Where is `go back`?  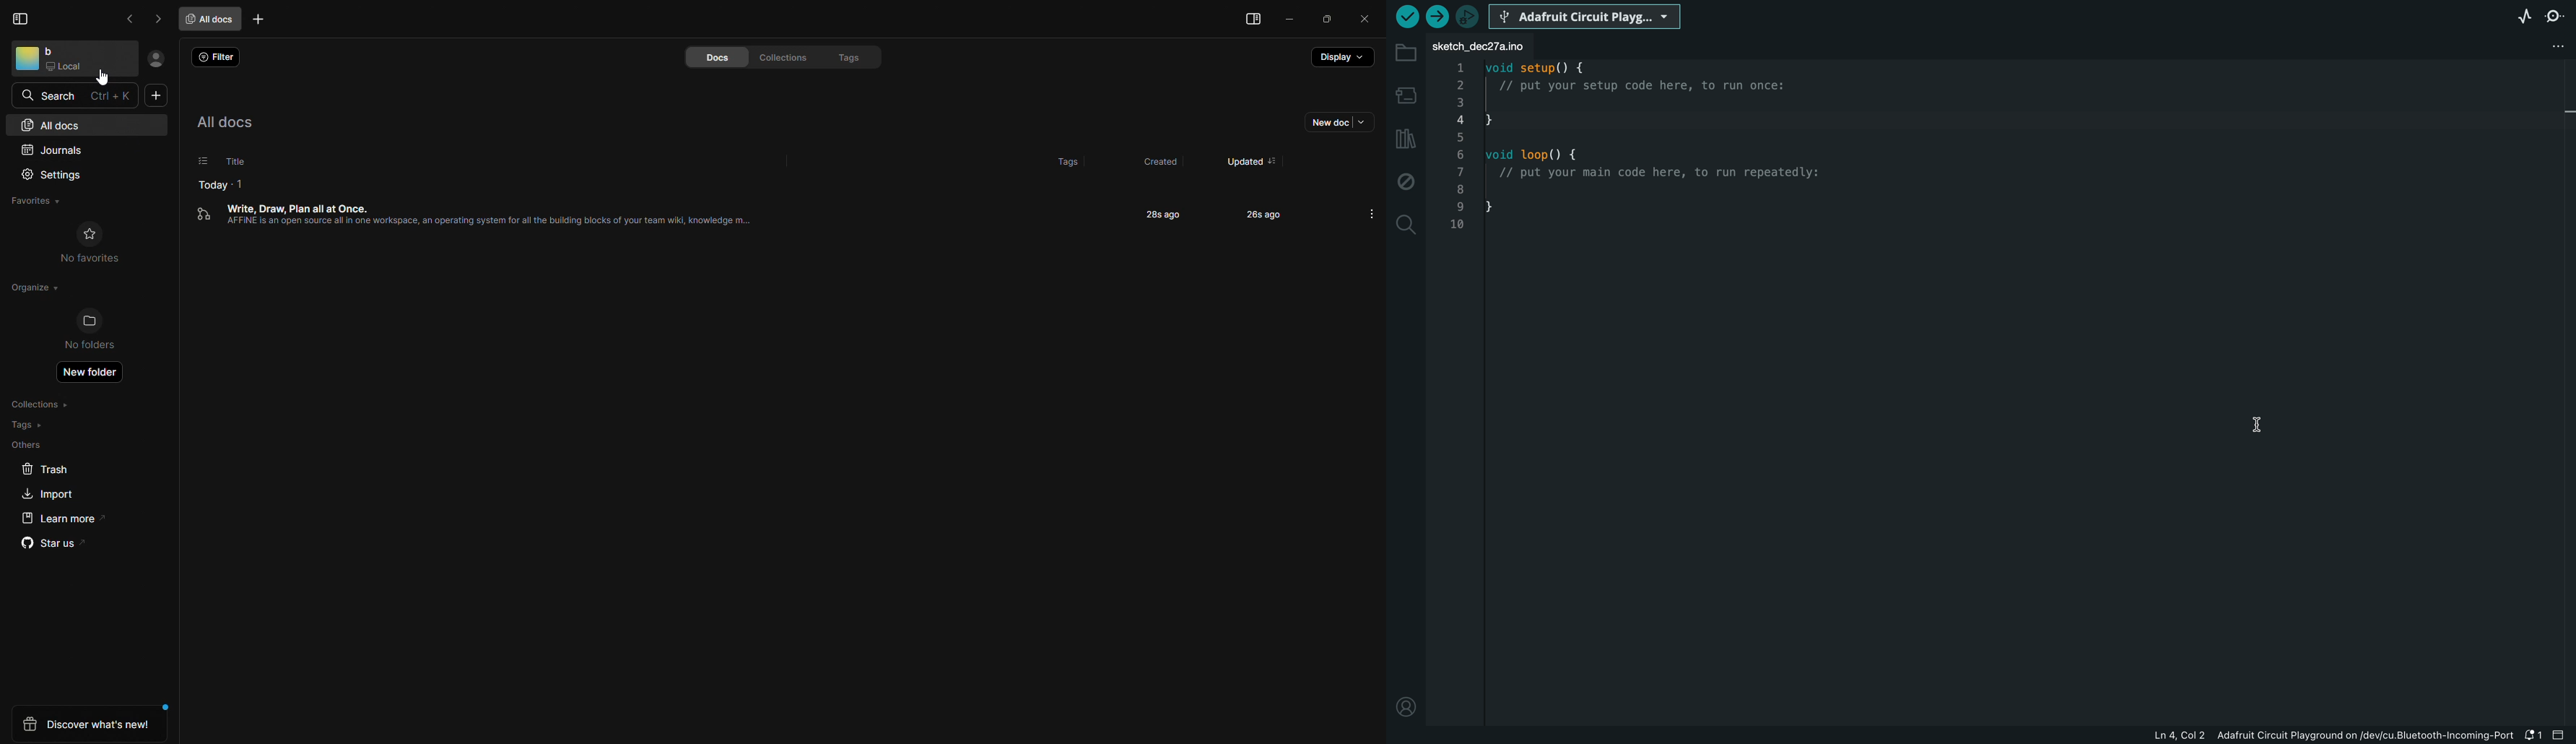
go back is located at coordinates (132, 19).